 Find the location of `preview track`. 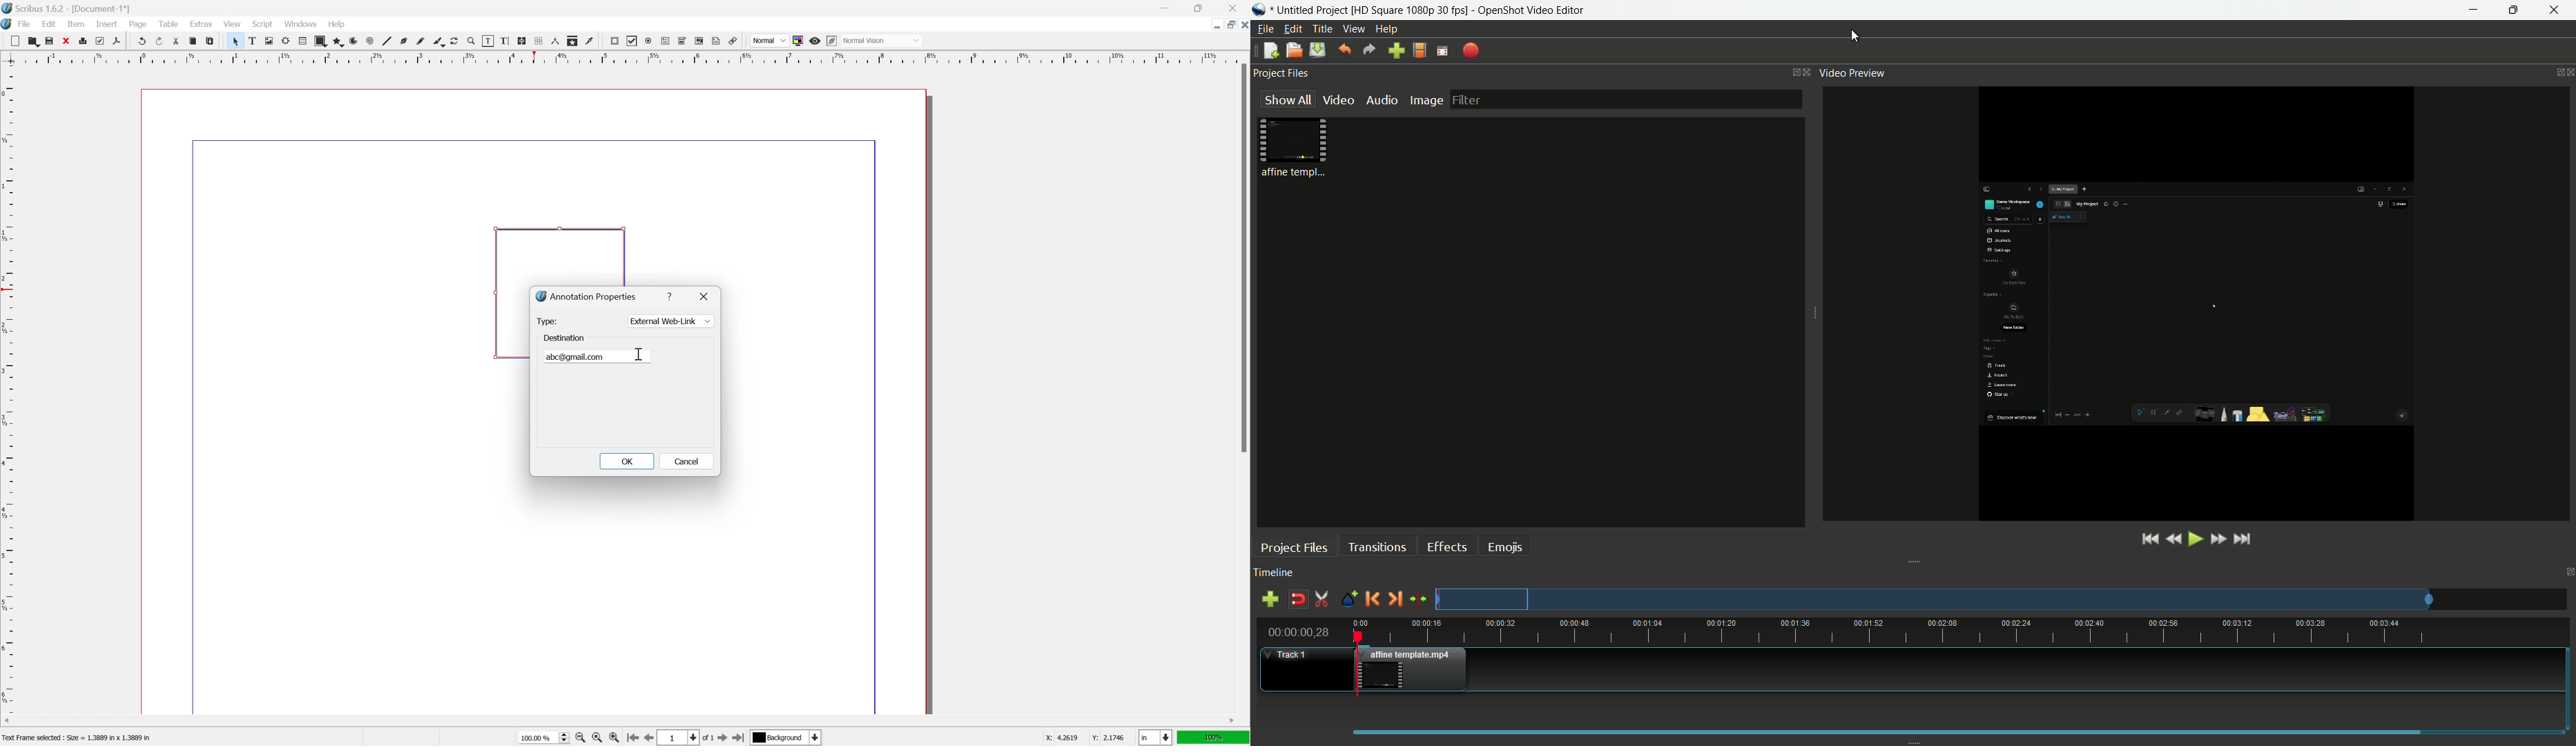

preview track is located at coordinates (1933, 599).